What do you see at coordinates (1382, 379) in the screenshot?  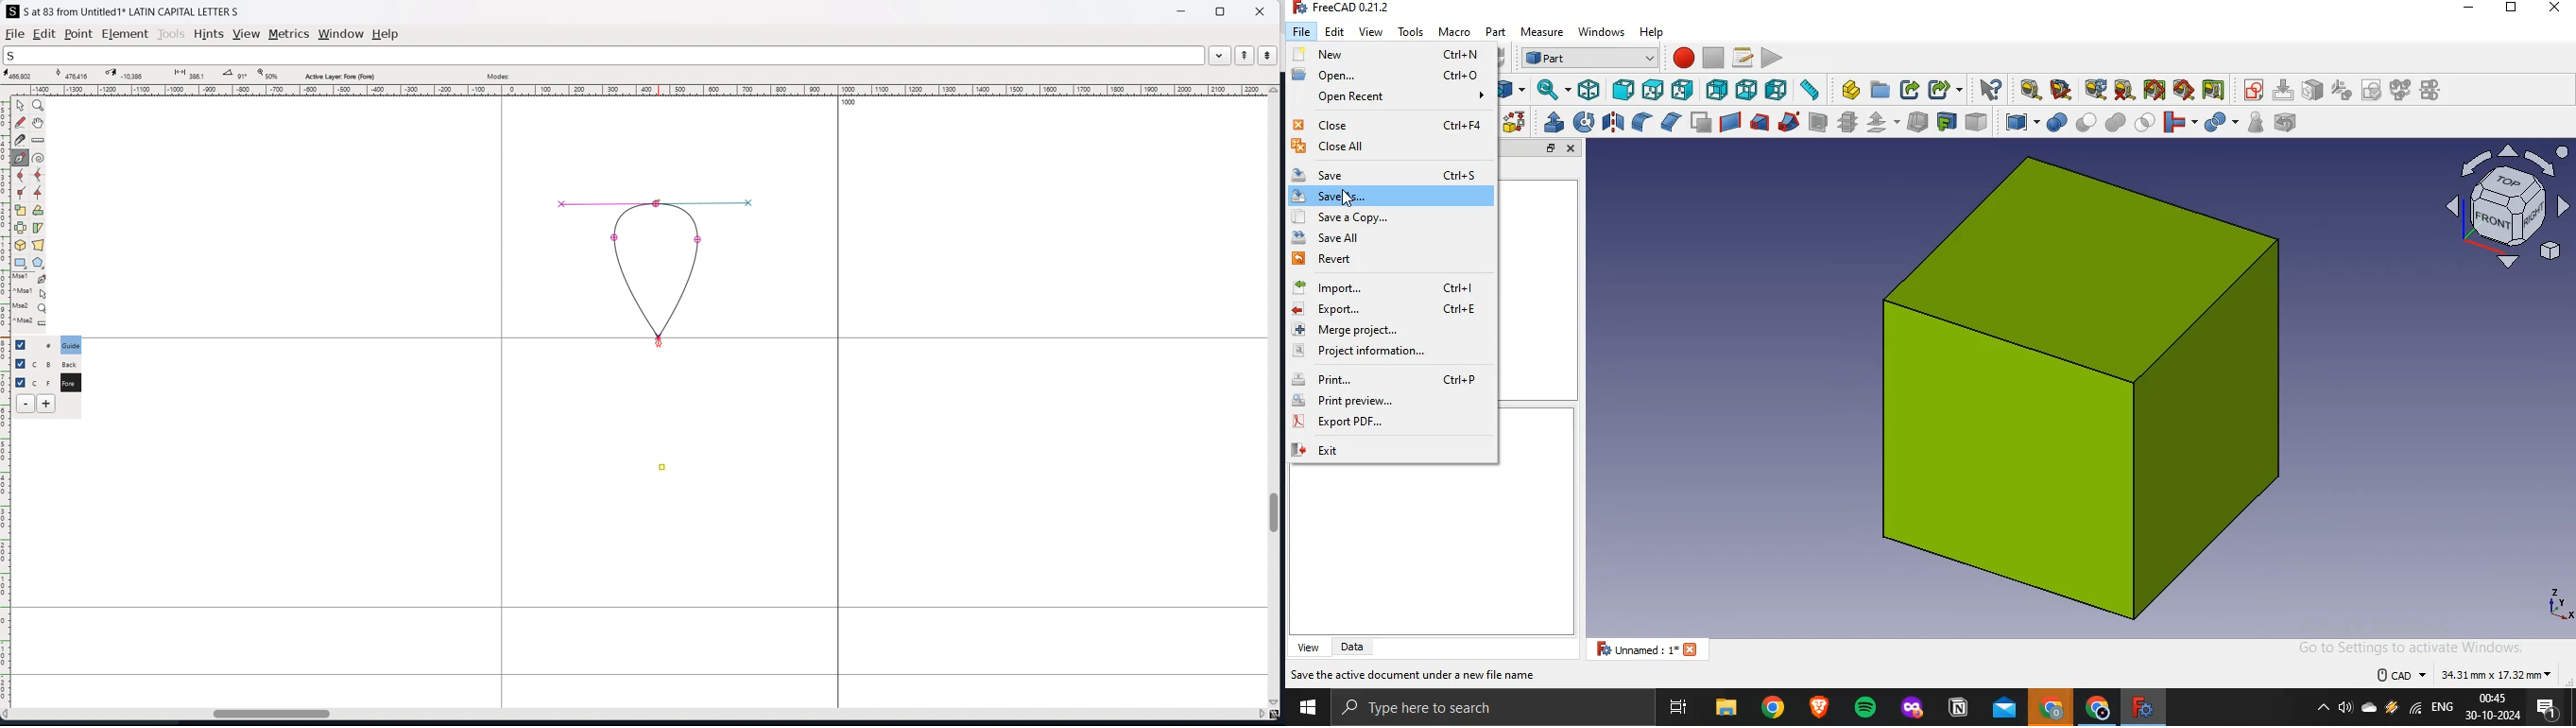 I see `print` at bounding box center [1382, 379].